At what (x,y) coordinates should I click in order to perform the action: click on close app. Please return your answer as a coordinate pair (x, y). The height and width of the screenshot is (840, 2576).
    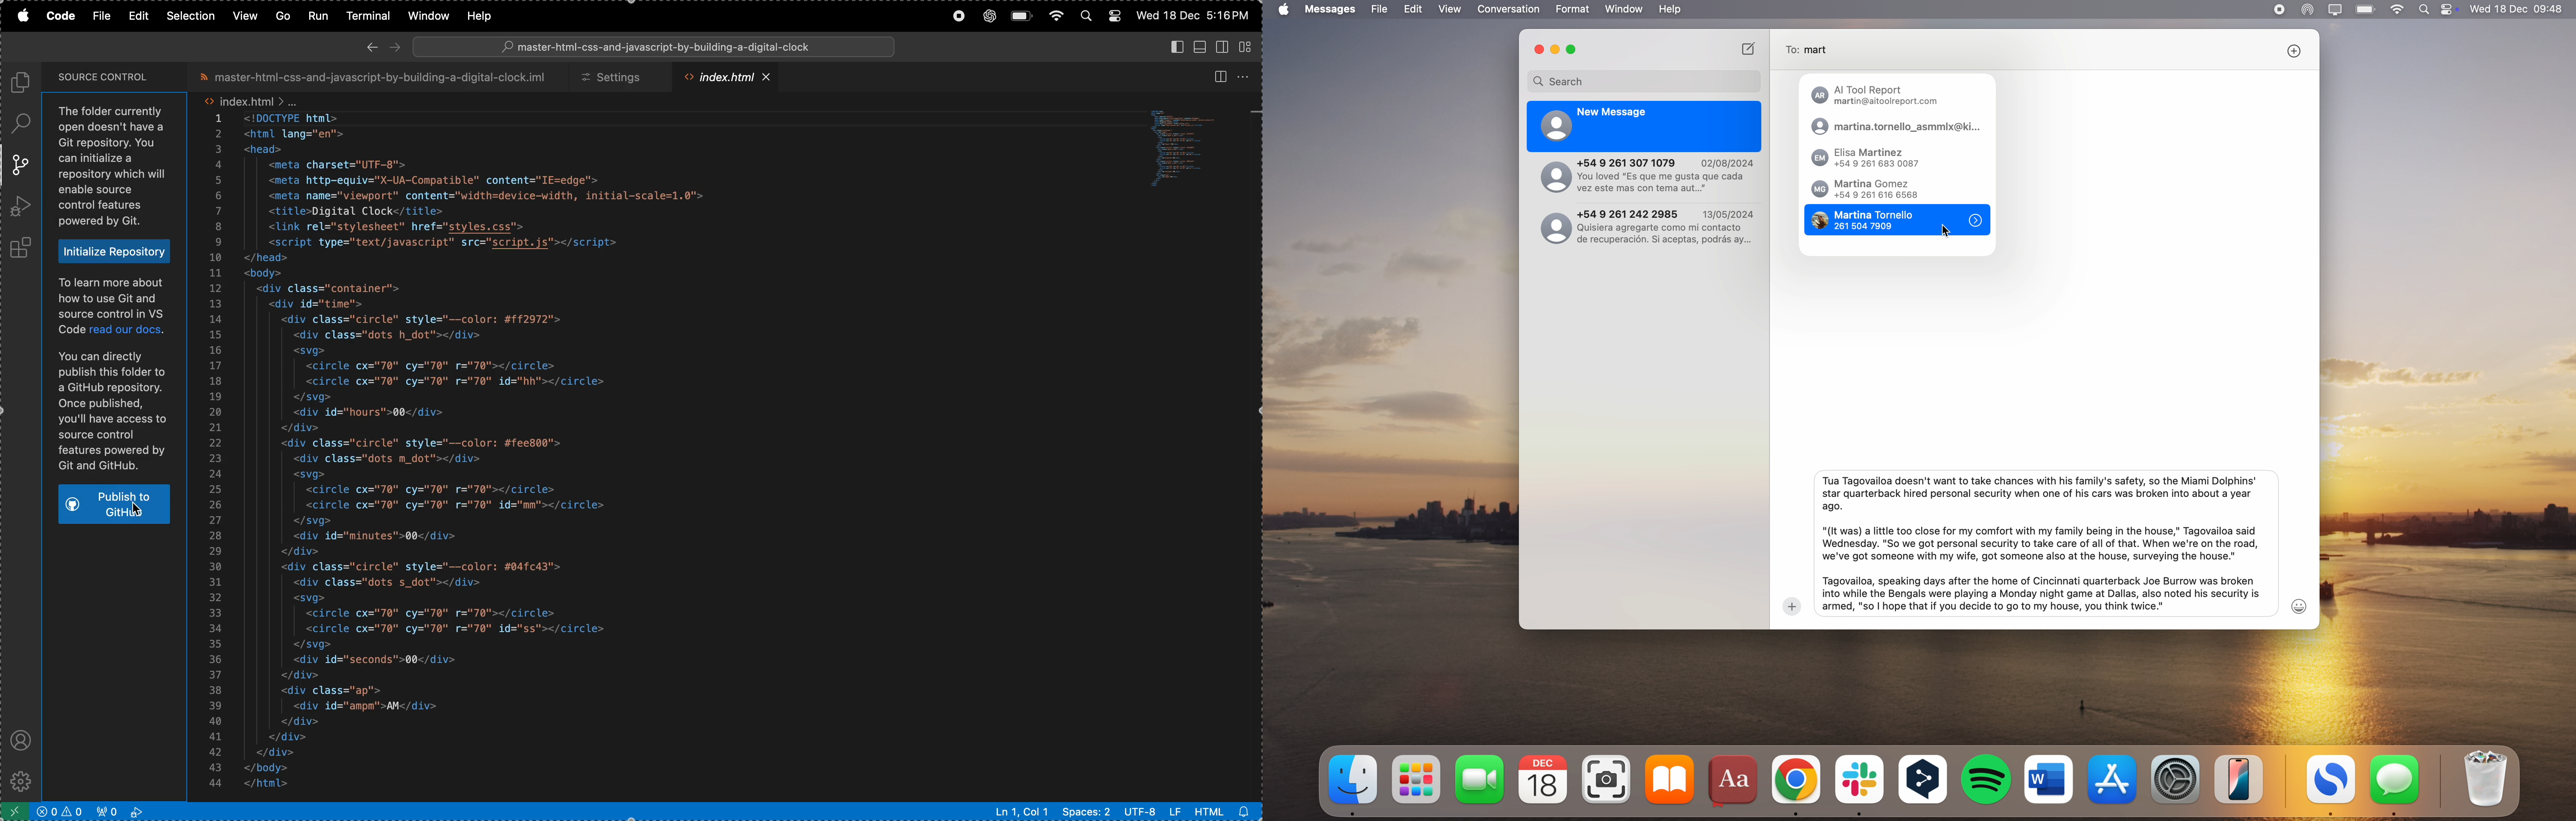
    Looking at the image, I should click on (1537, 49).